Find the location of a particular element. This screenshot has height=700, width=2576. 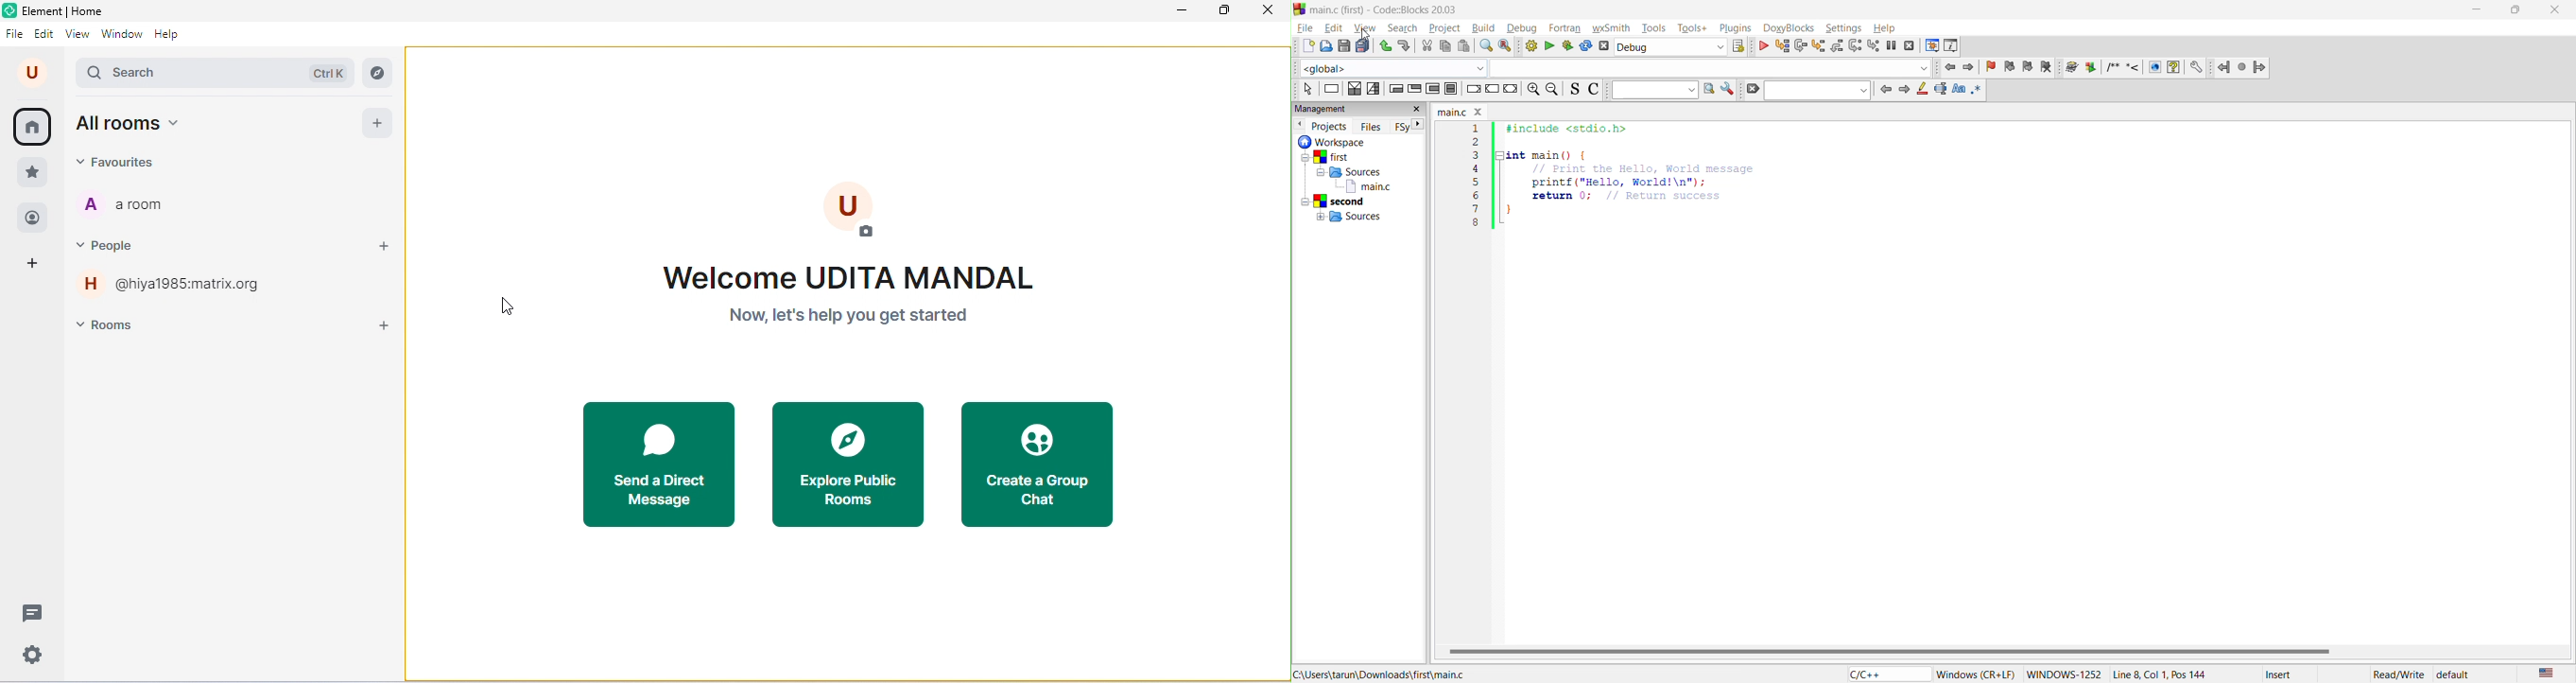

cursor is located at coordinates (506, 306).